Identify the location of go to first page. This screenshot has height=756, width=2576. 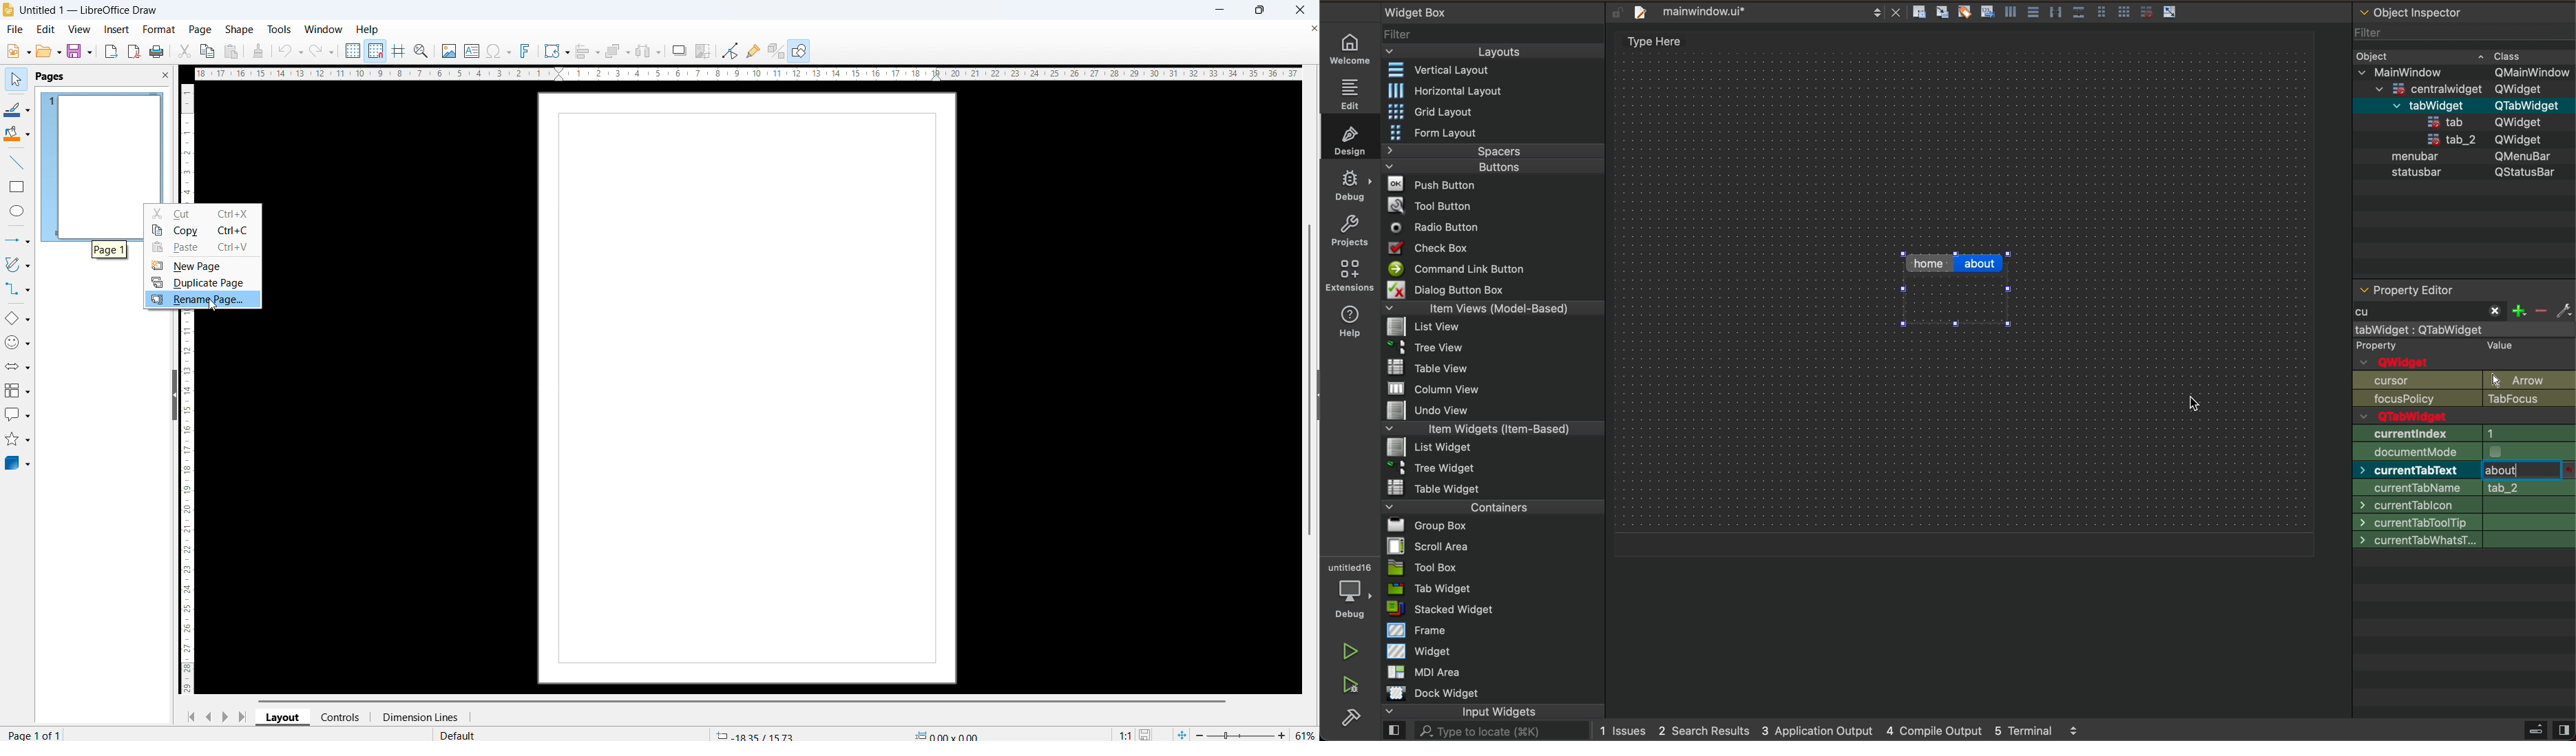
(189, 716).